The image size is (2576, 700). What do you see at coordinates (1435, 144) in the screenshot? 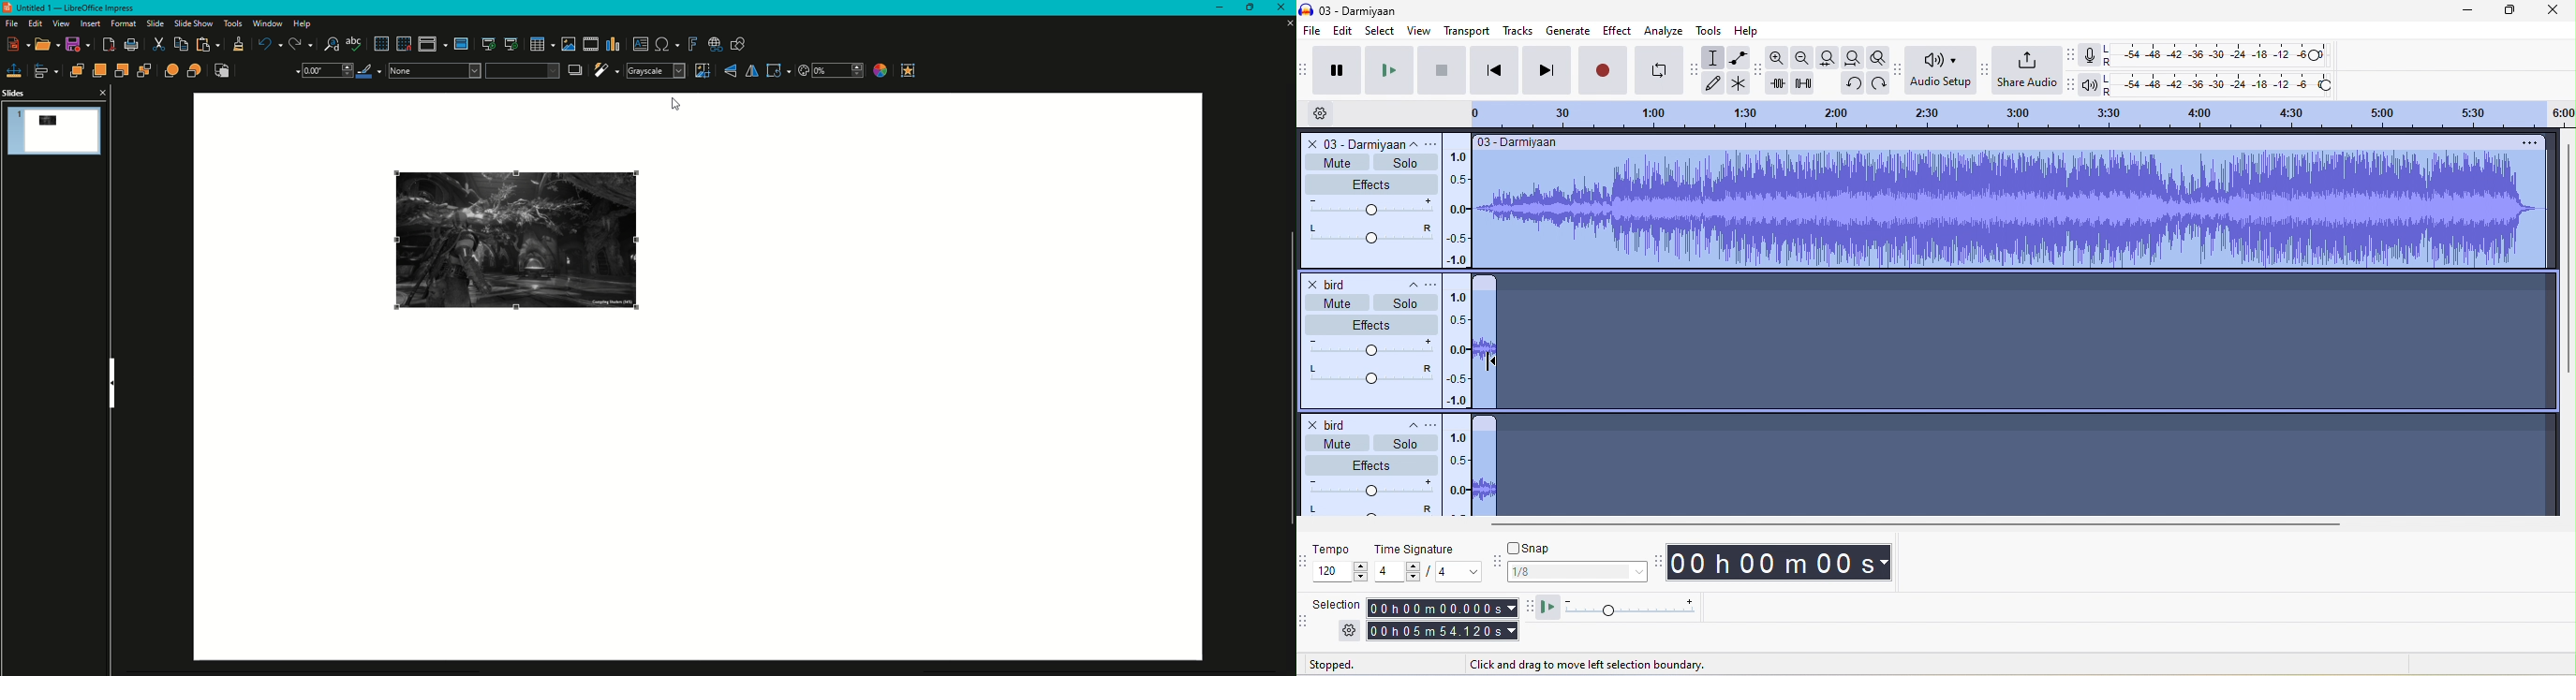
I see `open menu` at bounding box center [1435, 144].